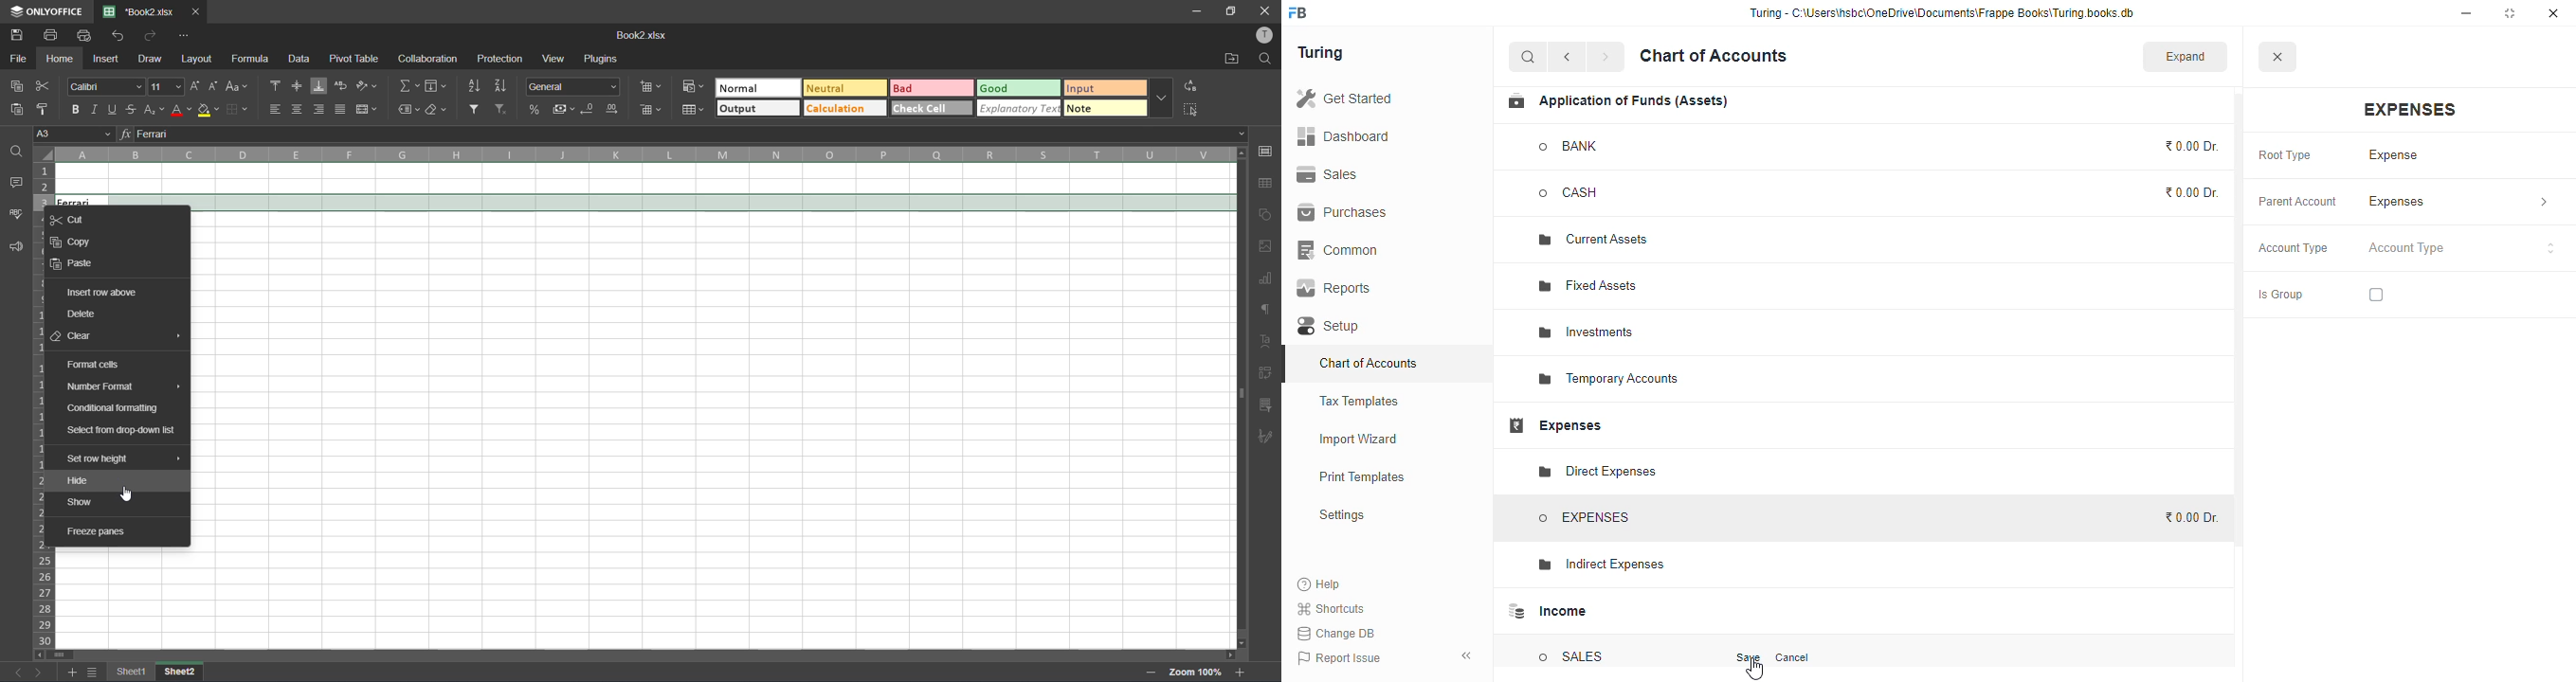  What do you see at coordinates (1339, 250) in the screenshot?
I see `common` at bounding box center [1339, 250].